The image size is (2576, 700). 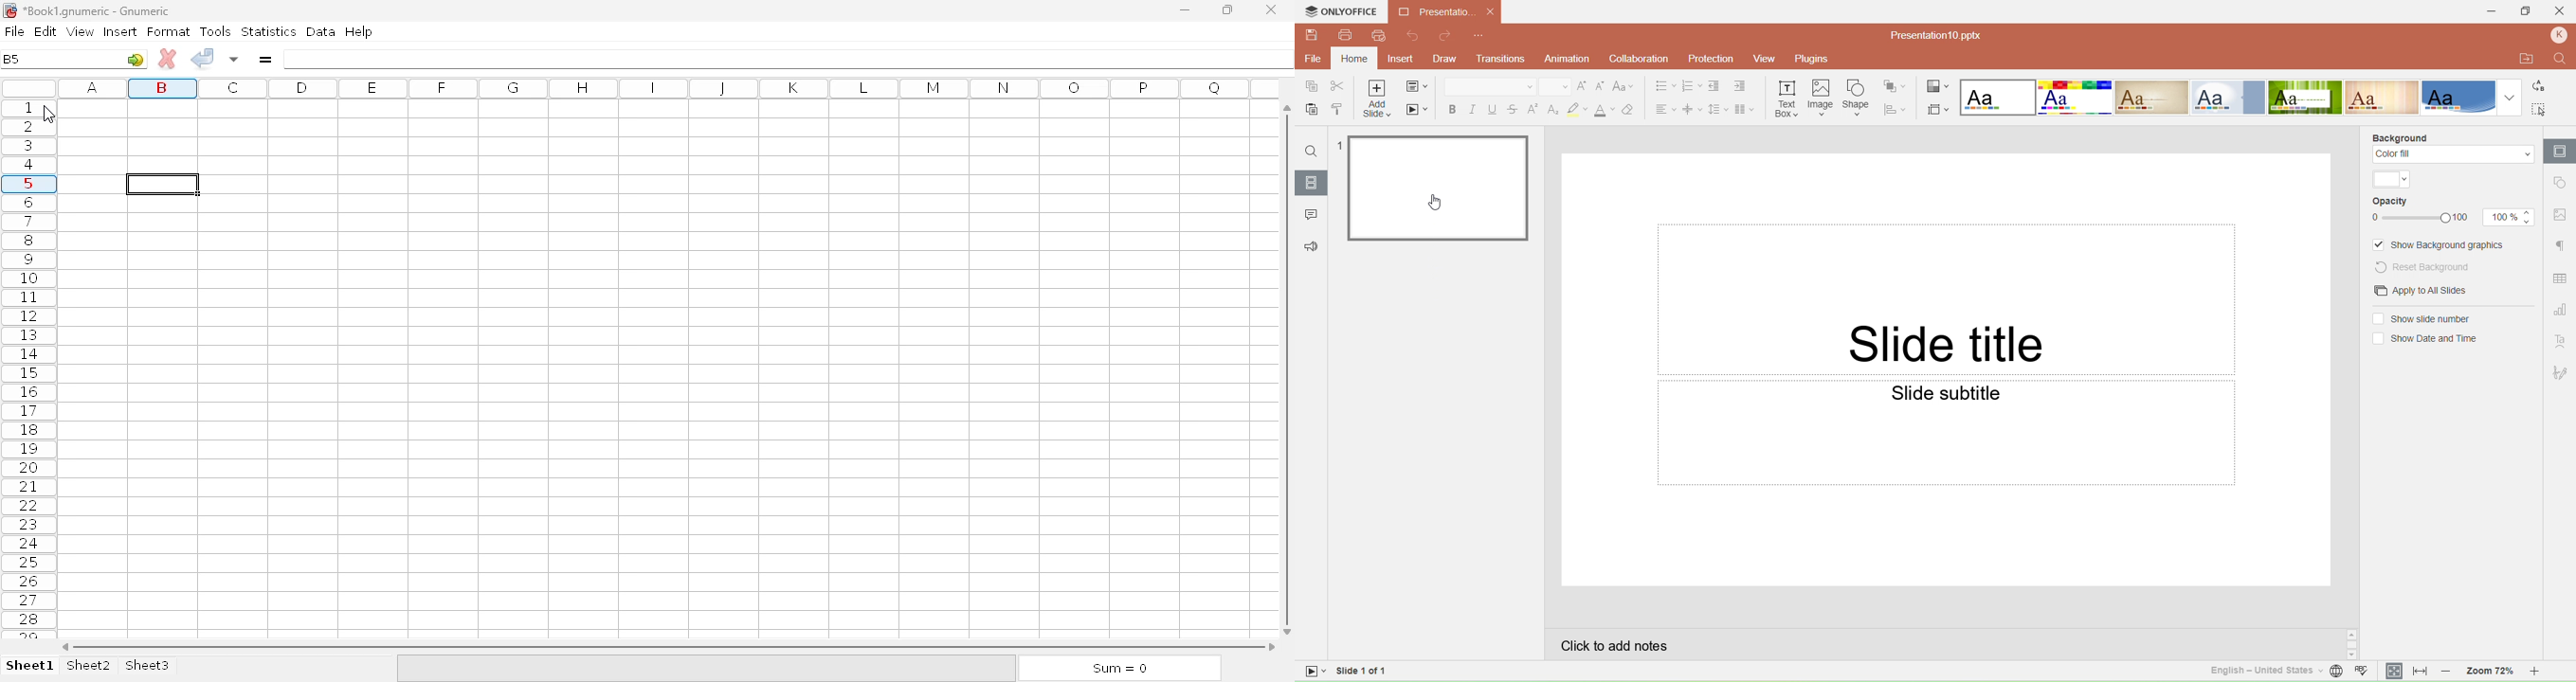 What do you see at coordinates (1625, 87) in the screenshot?
I see `Change case` at bounding box center [1625, 87].